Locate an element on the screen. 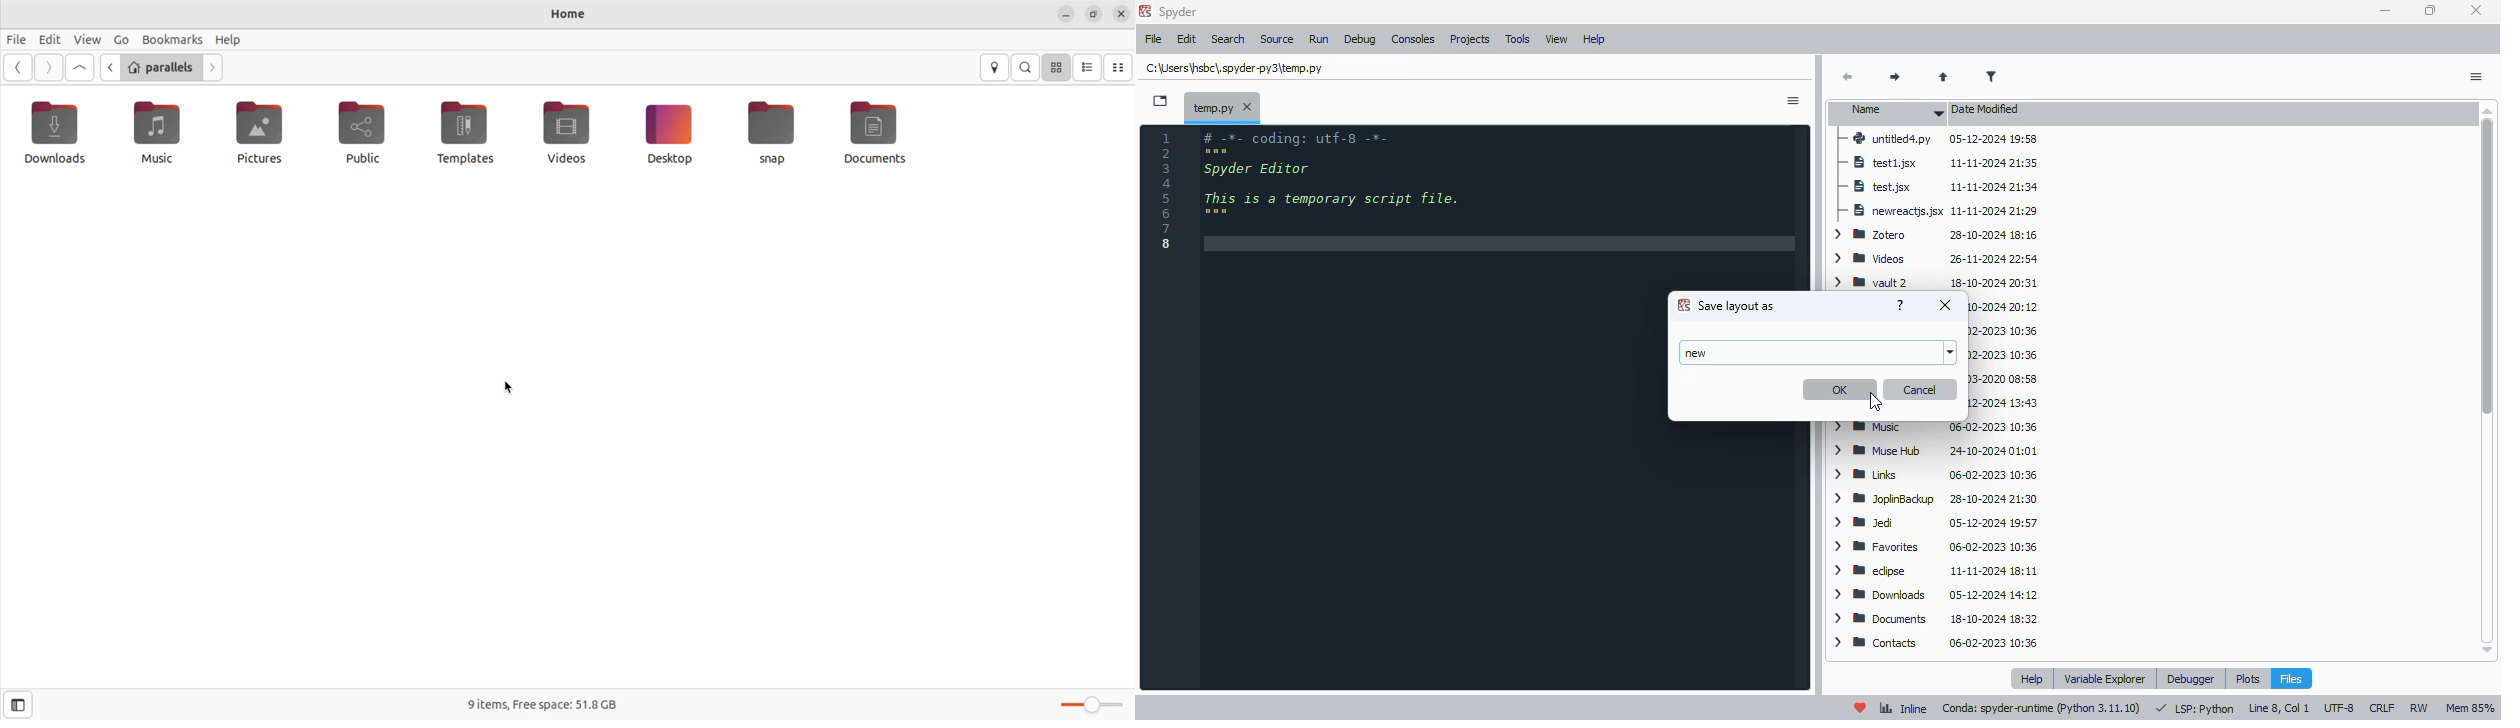 This screenshot has height=728, width=2520. newreactjs.jsx is located at coordinates (1941, 209).